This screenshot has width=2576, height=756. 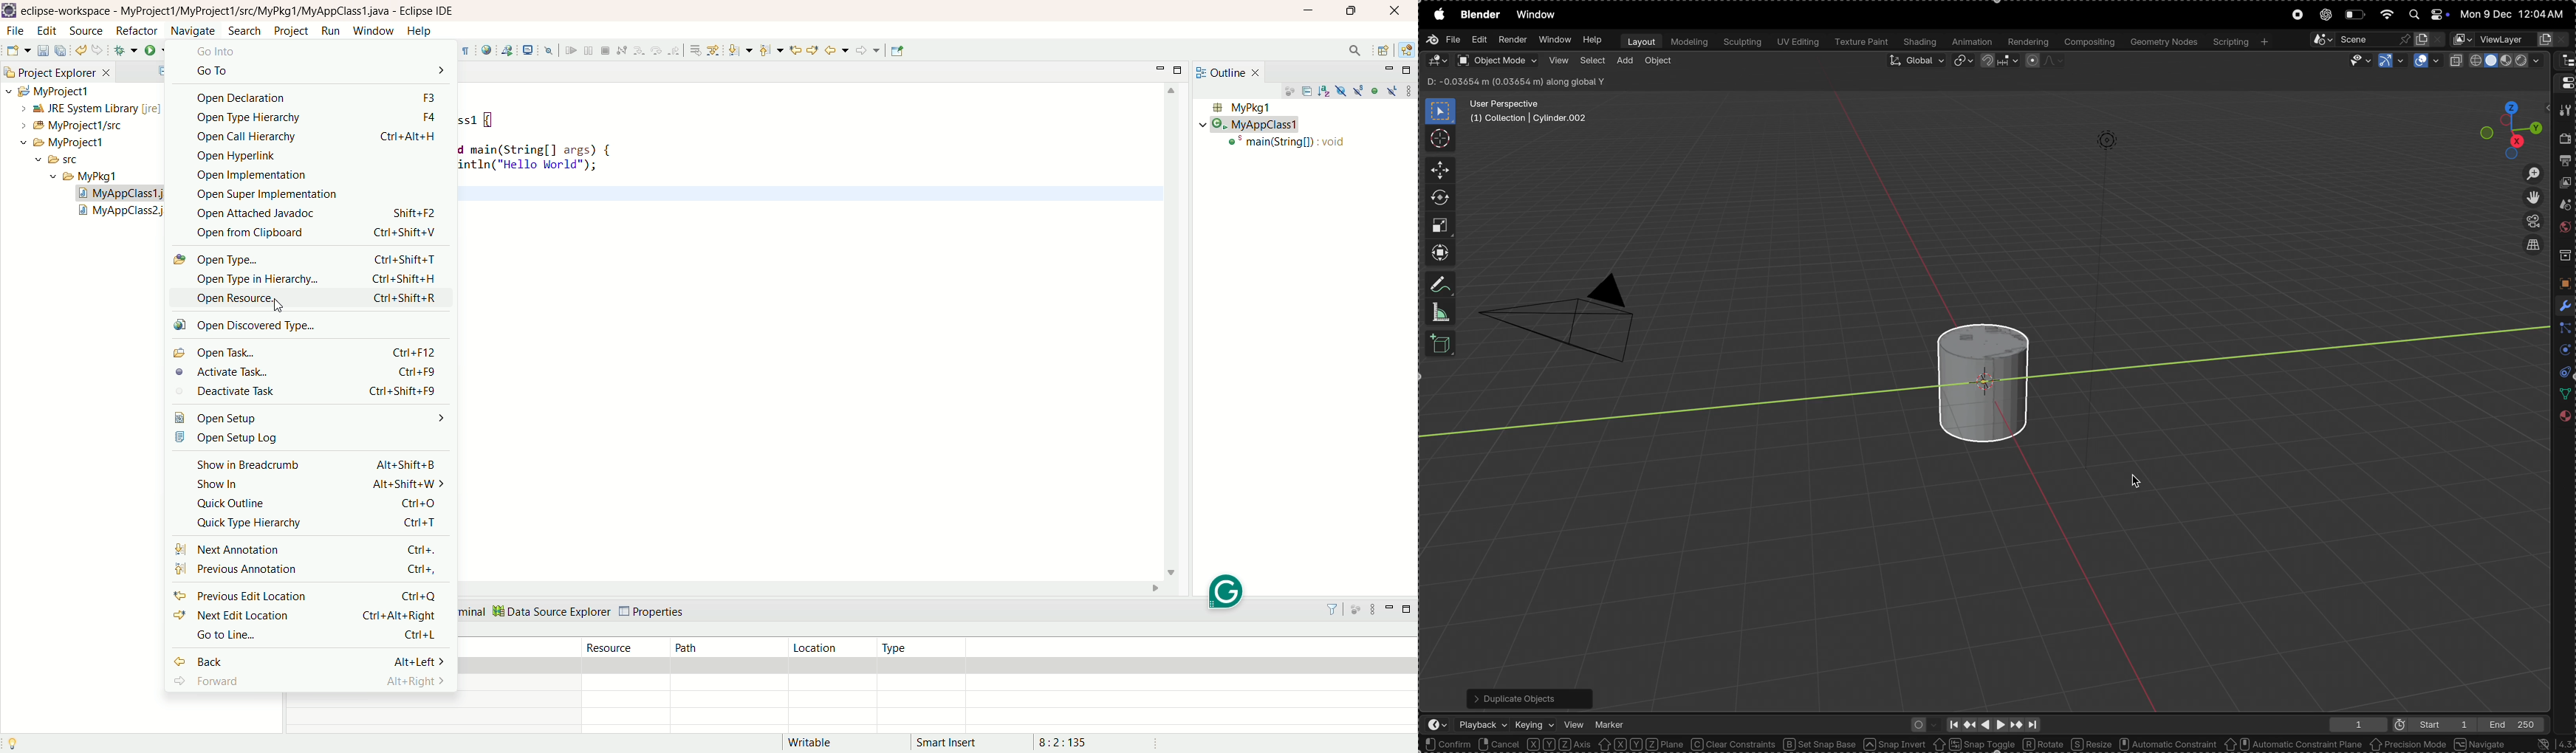 I want to click on snap invert, so click(x=1895, y=744).